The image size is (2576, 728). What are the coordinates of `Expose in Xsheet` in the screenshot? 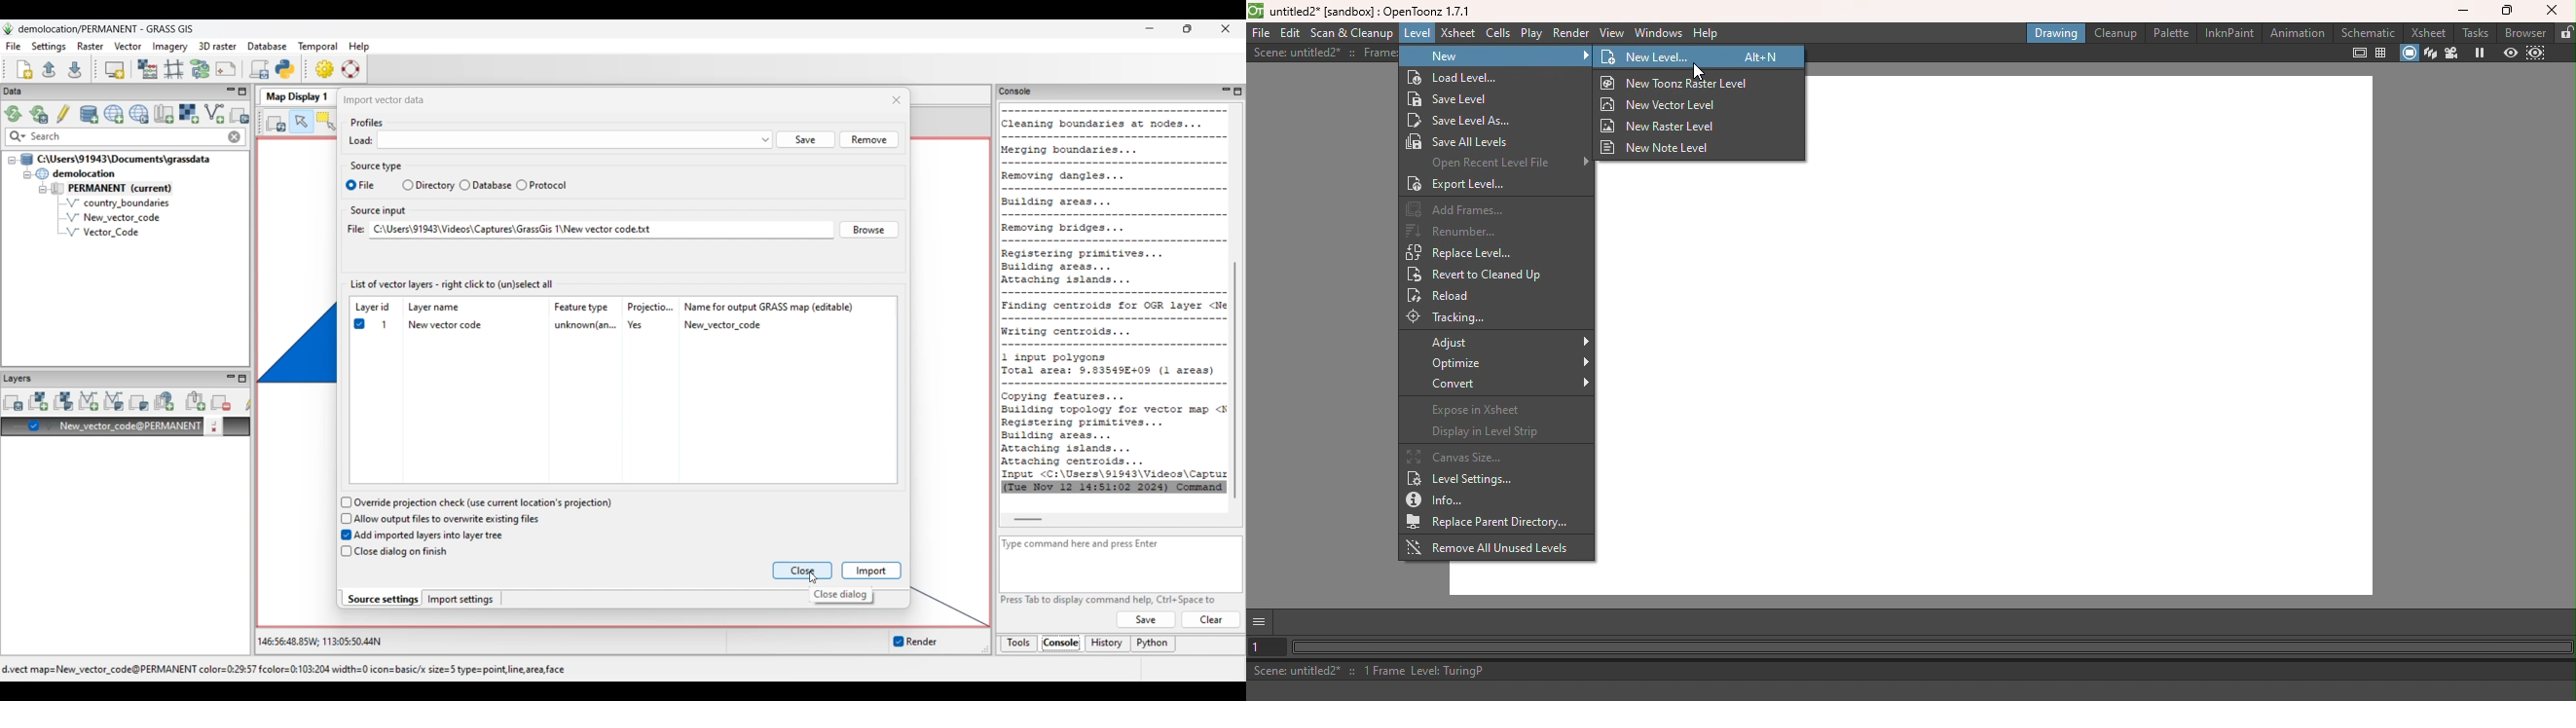 It's located at (1490, 413).